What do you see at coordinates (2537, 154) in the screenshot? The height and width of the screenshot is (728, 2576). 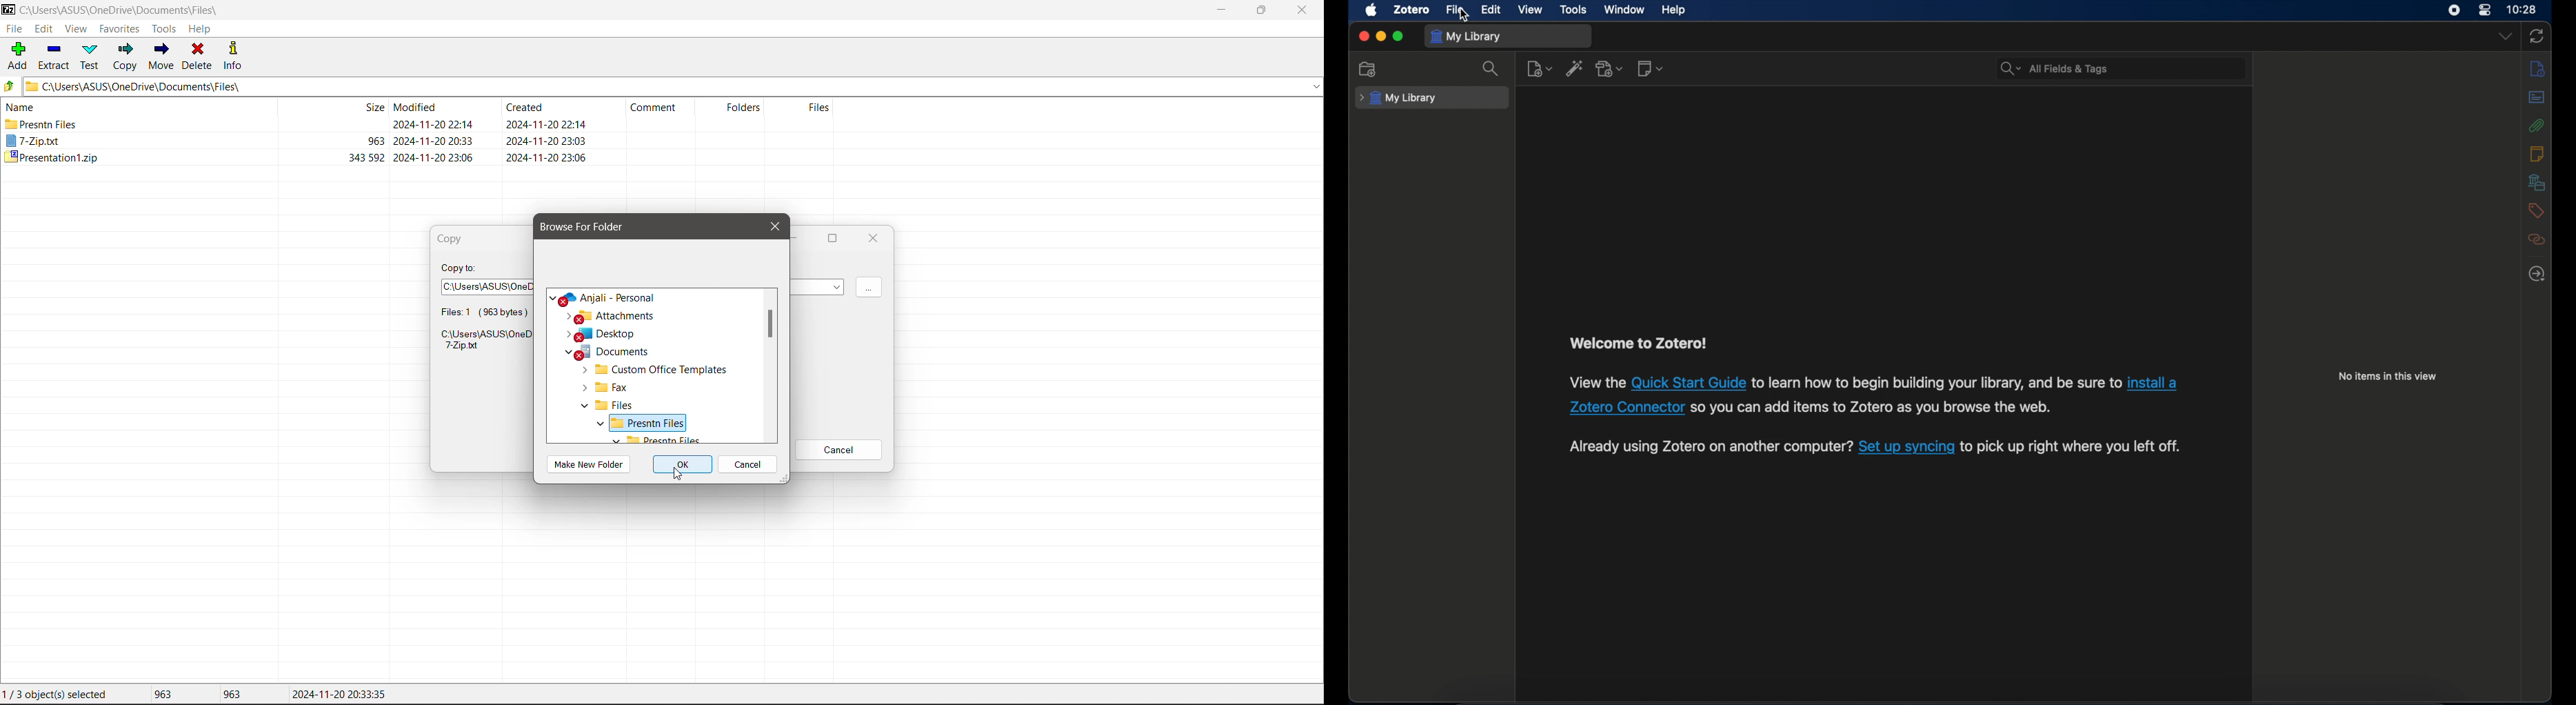 I see `notes` at bounding box center [2537, 154].